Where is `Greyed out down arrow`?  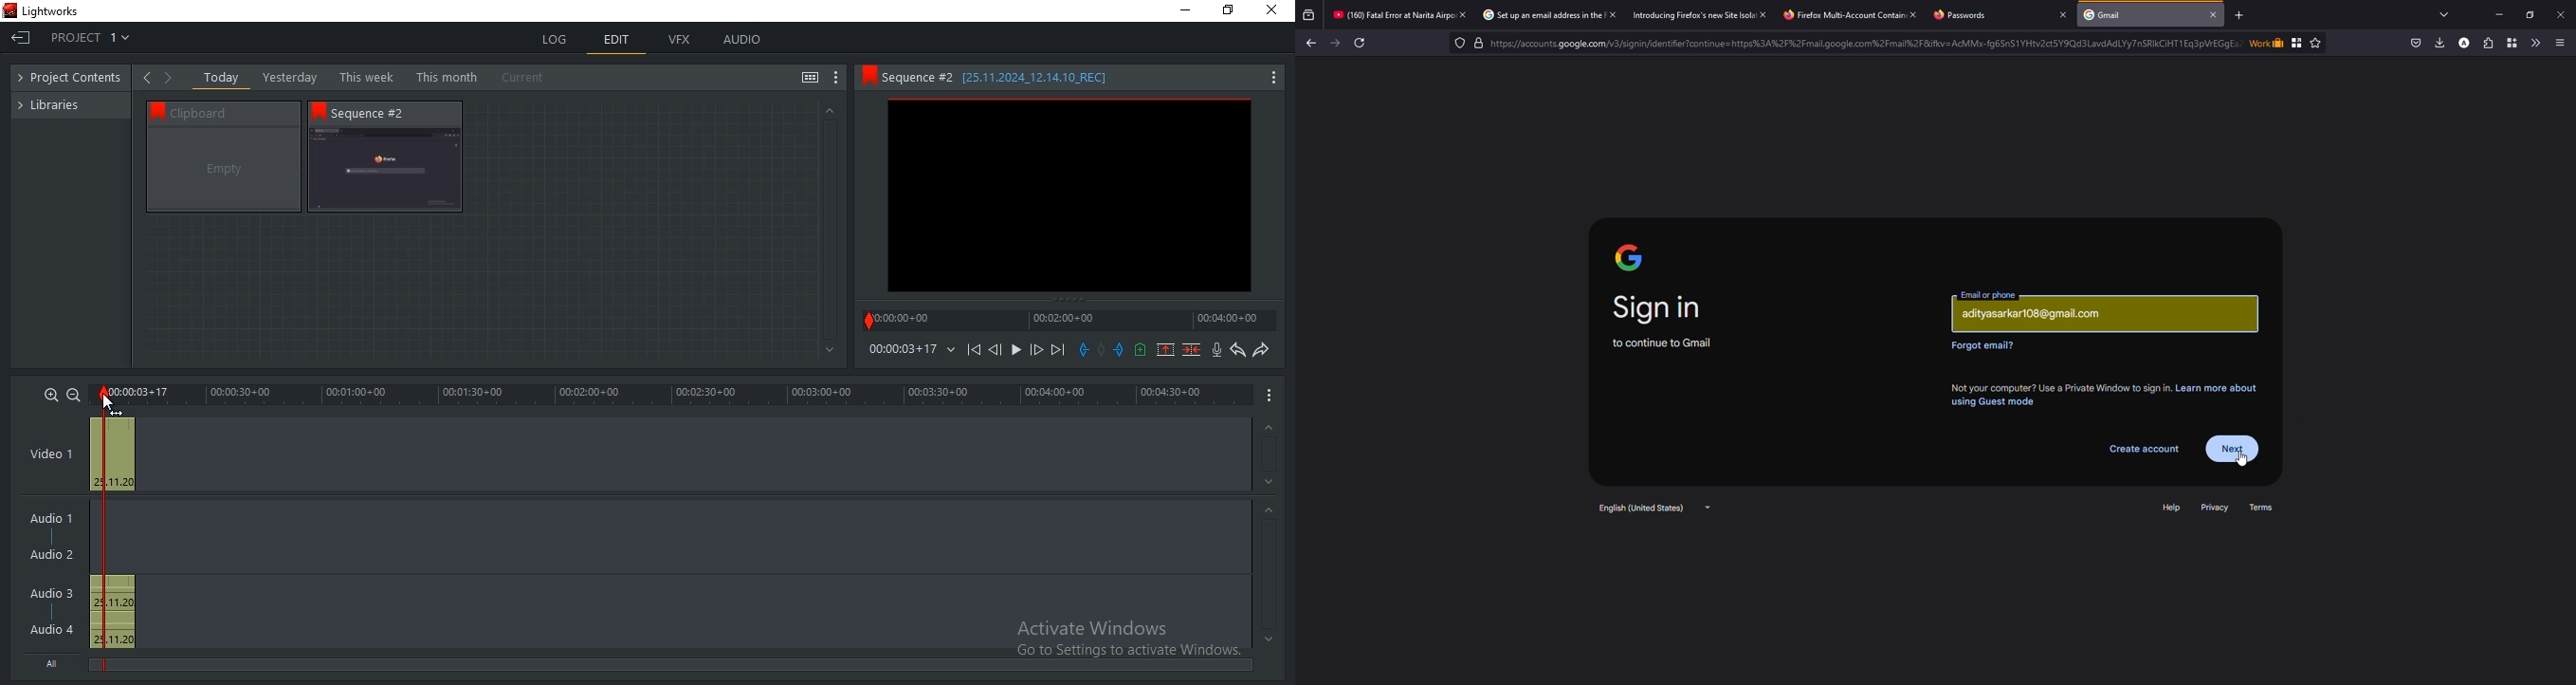
Greyed out down arrow is located at coordinates (1271, 485).